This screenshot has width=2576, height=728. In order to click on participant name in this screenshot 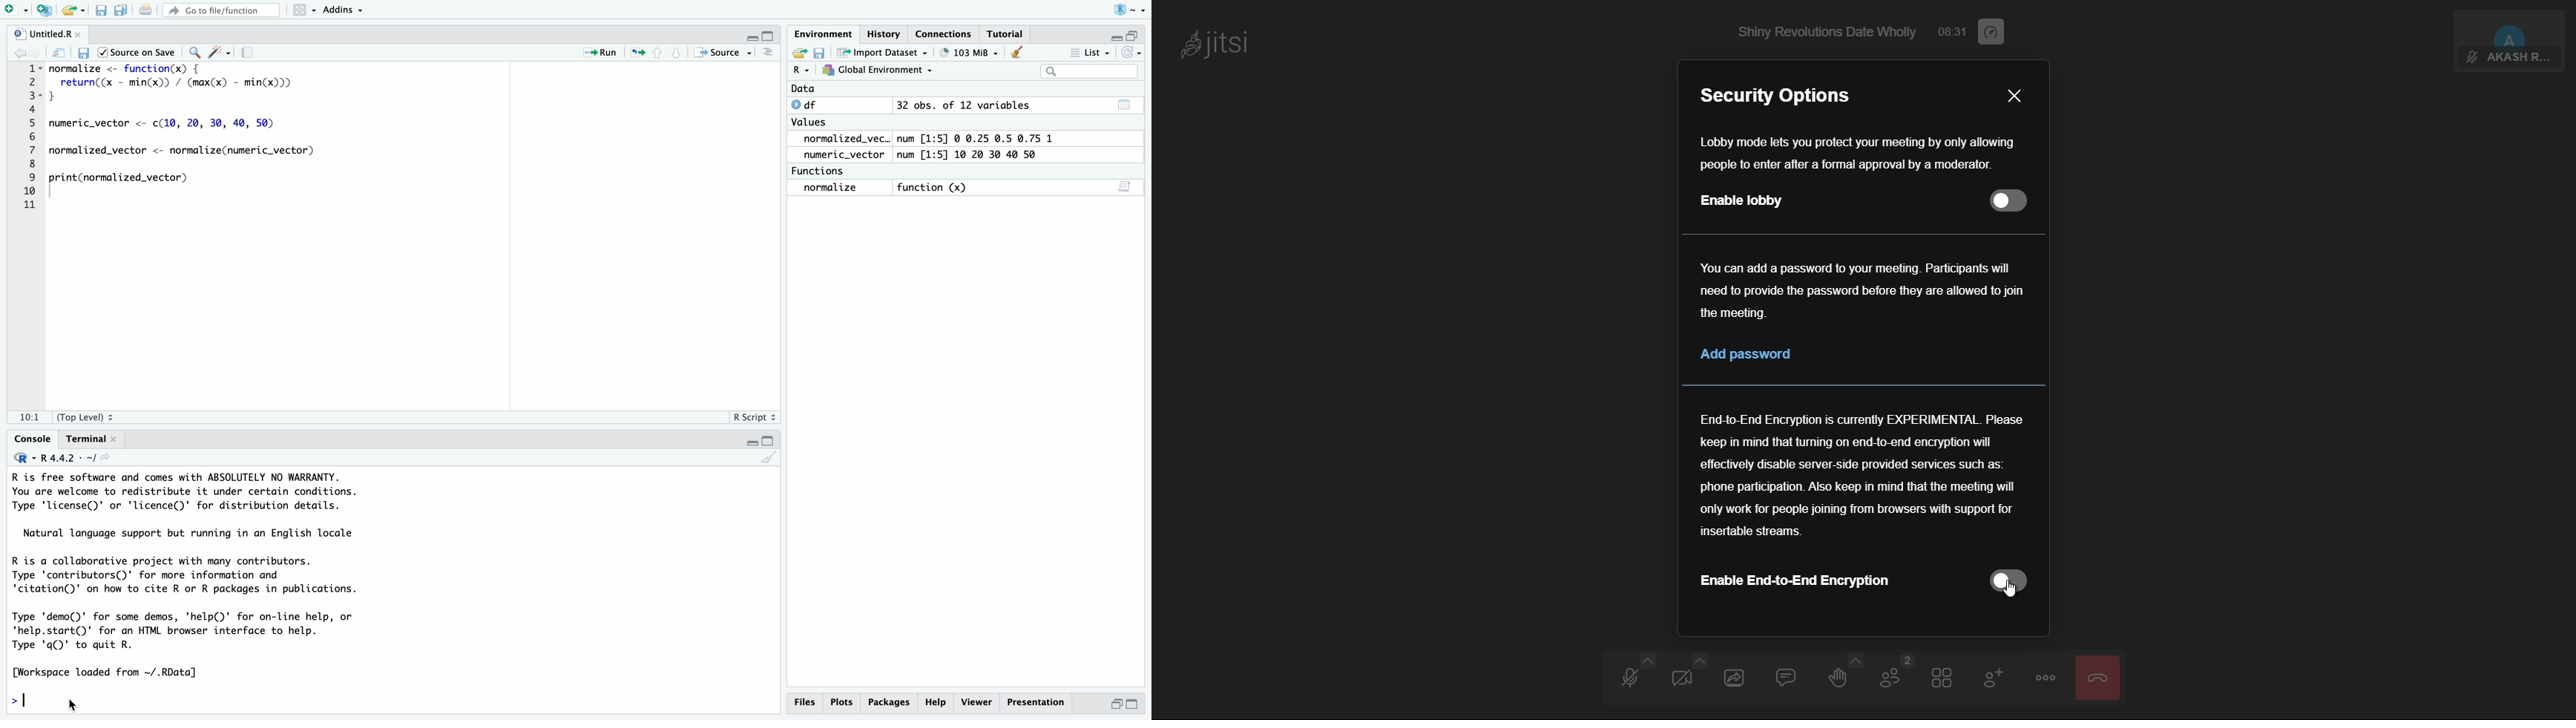, I will do `click(2517, 59)`.